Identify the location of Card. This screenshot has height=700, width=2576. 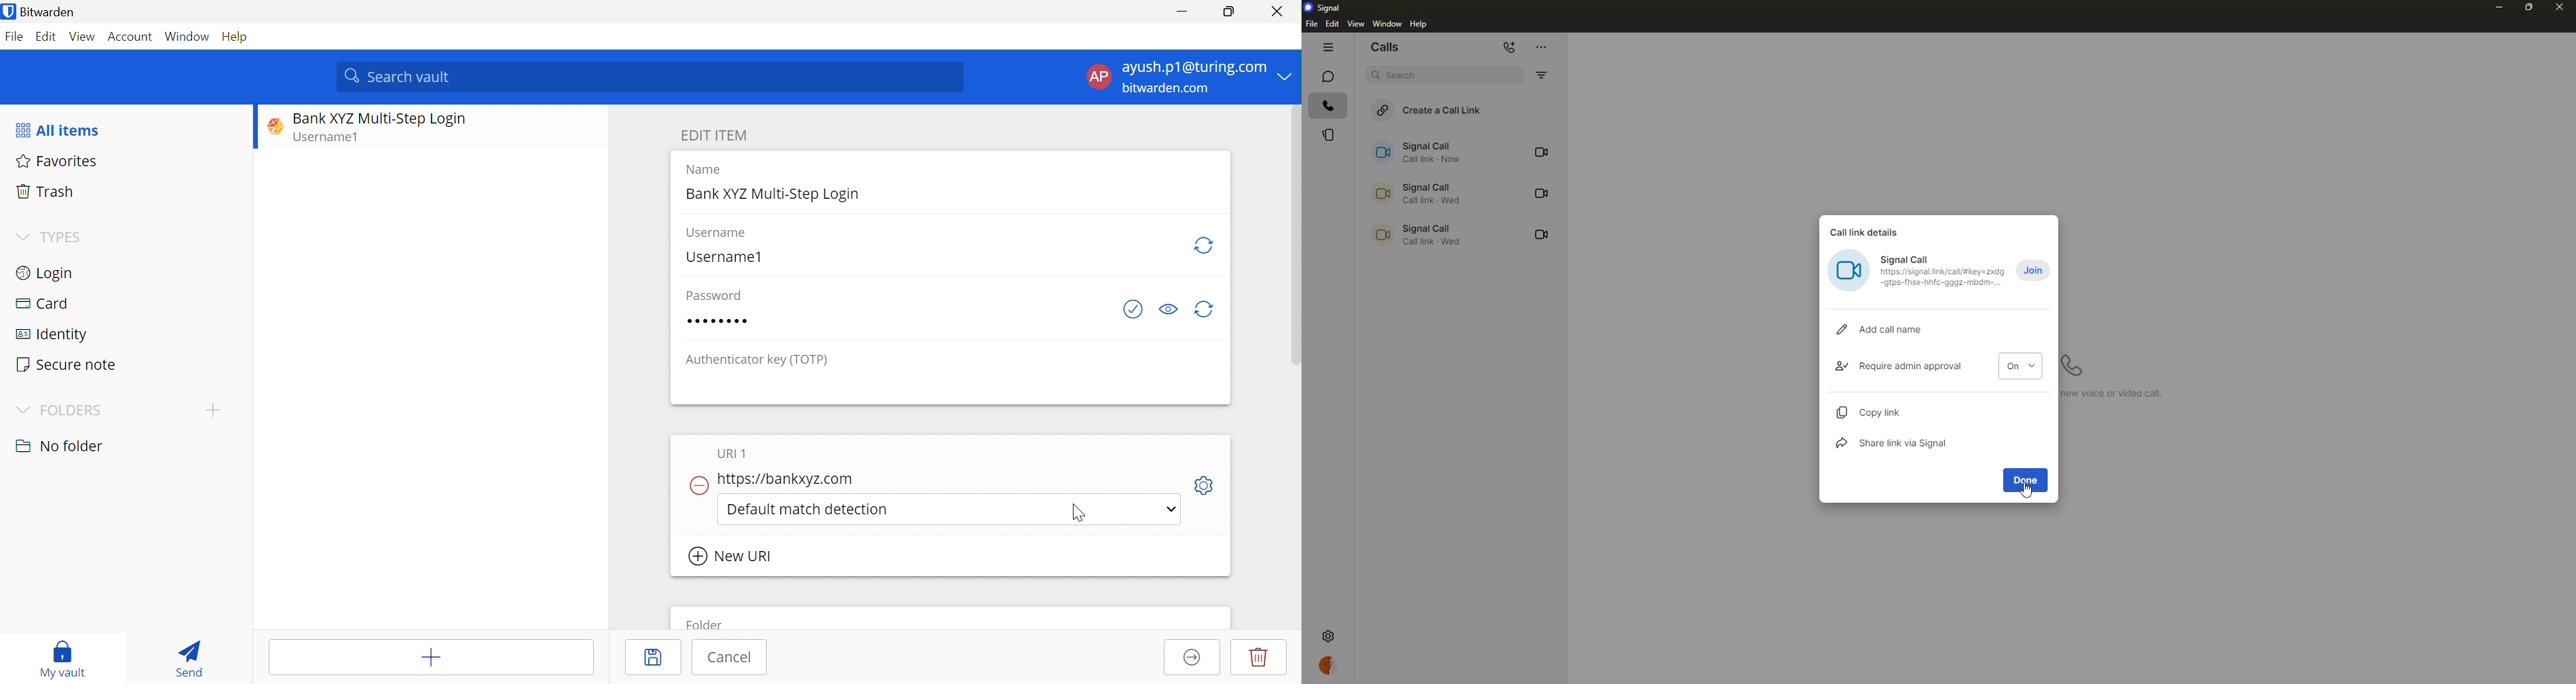
(41, 303).